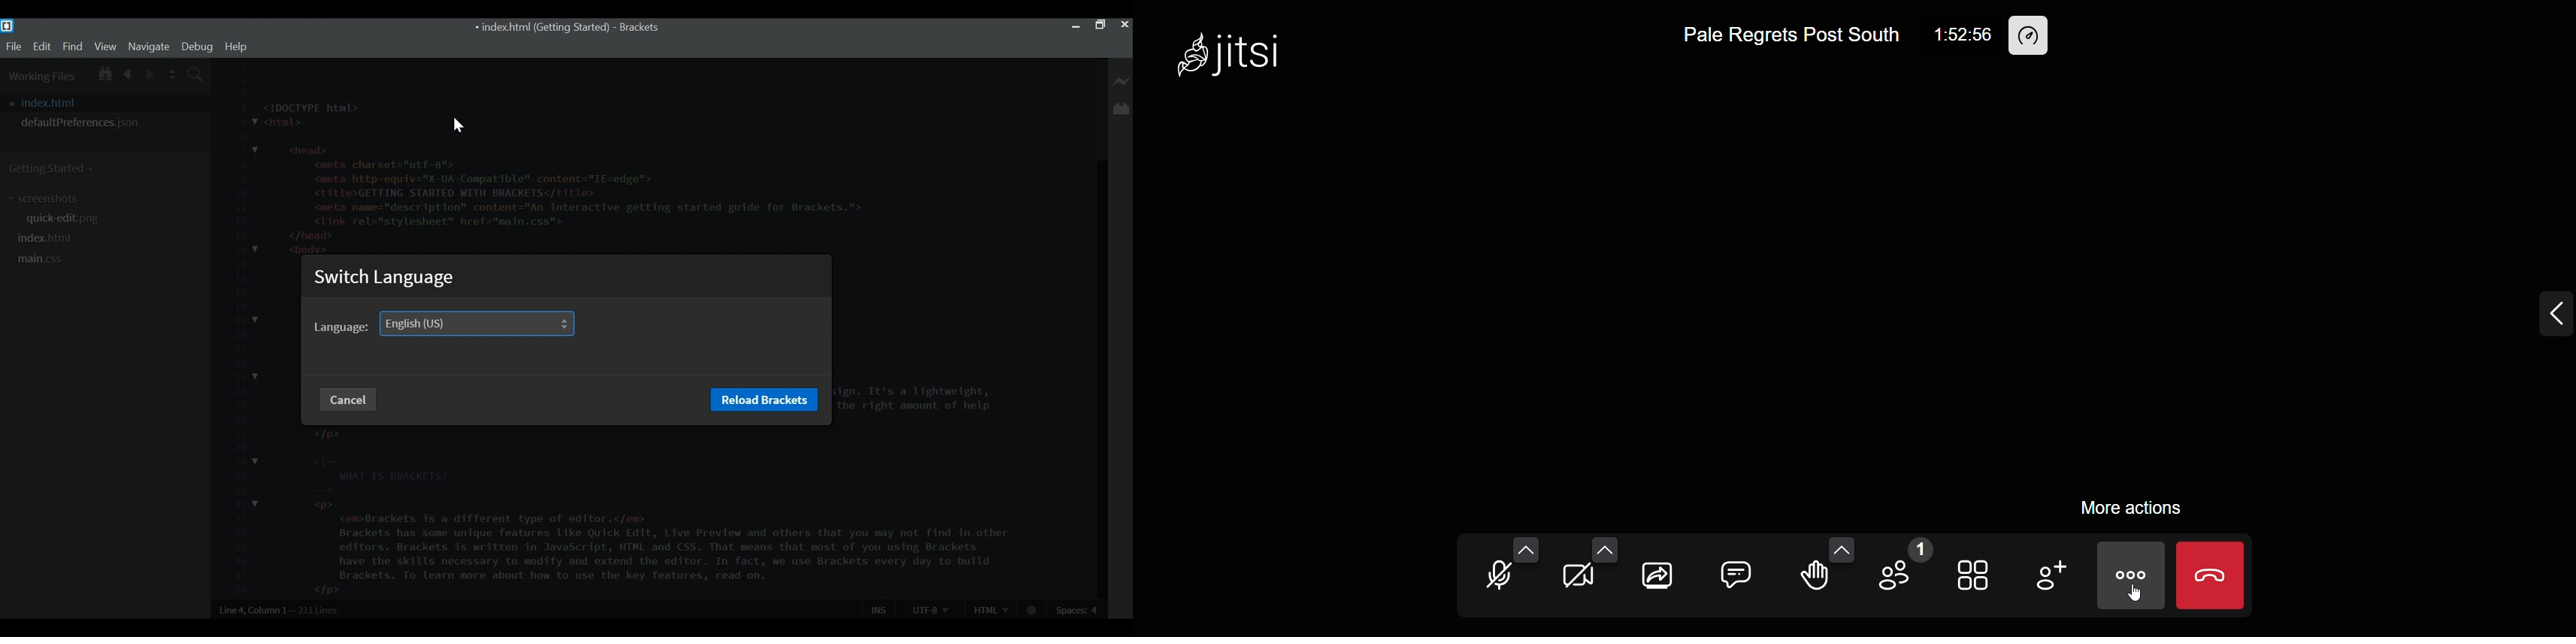 This screenshot has height=644, width=2576. Describe the element at coordinates (148, 46) in the screenshot. I see `Navigate` at that location.